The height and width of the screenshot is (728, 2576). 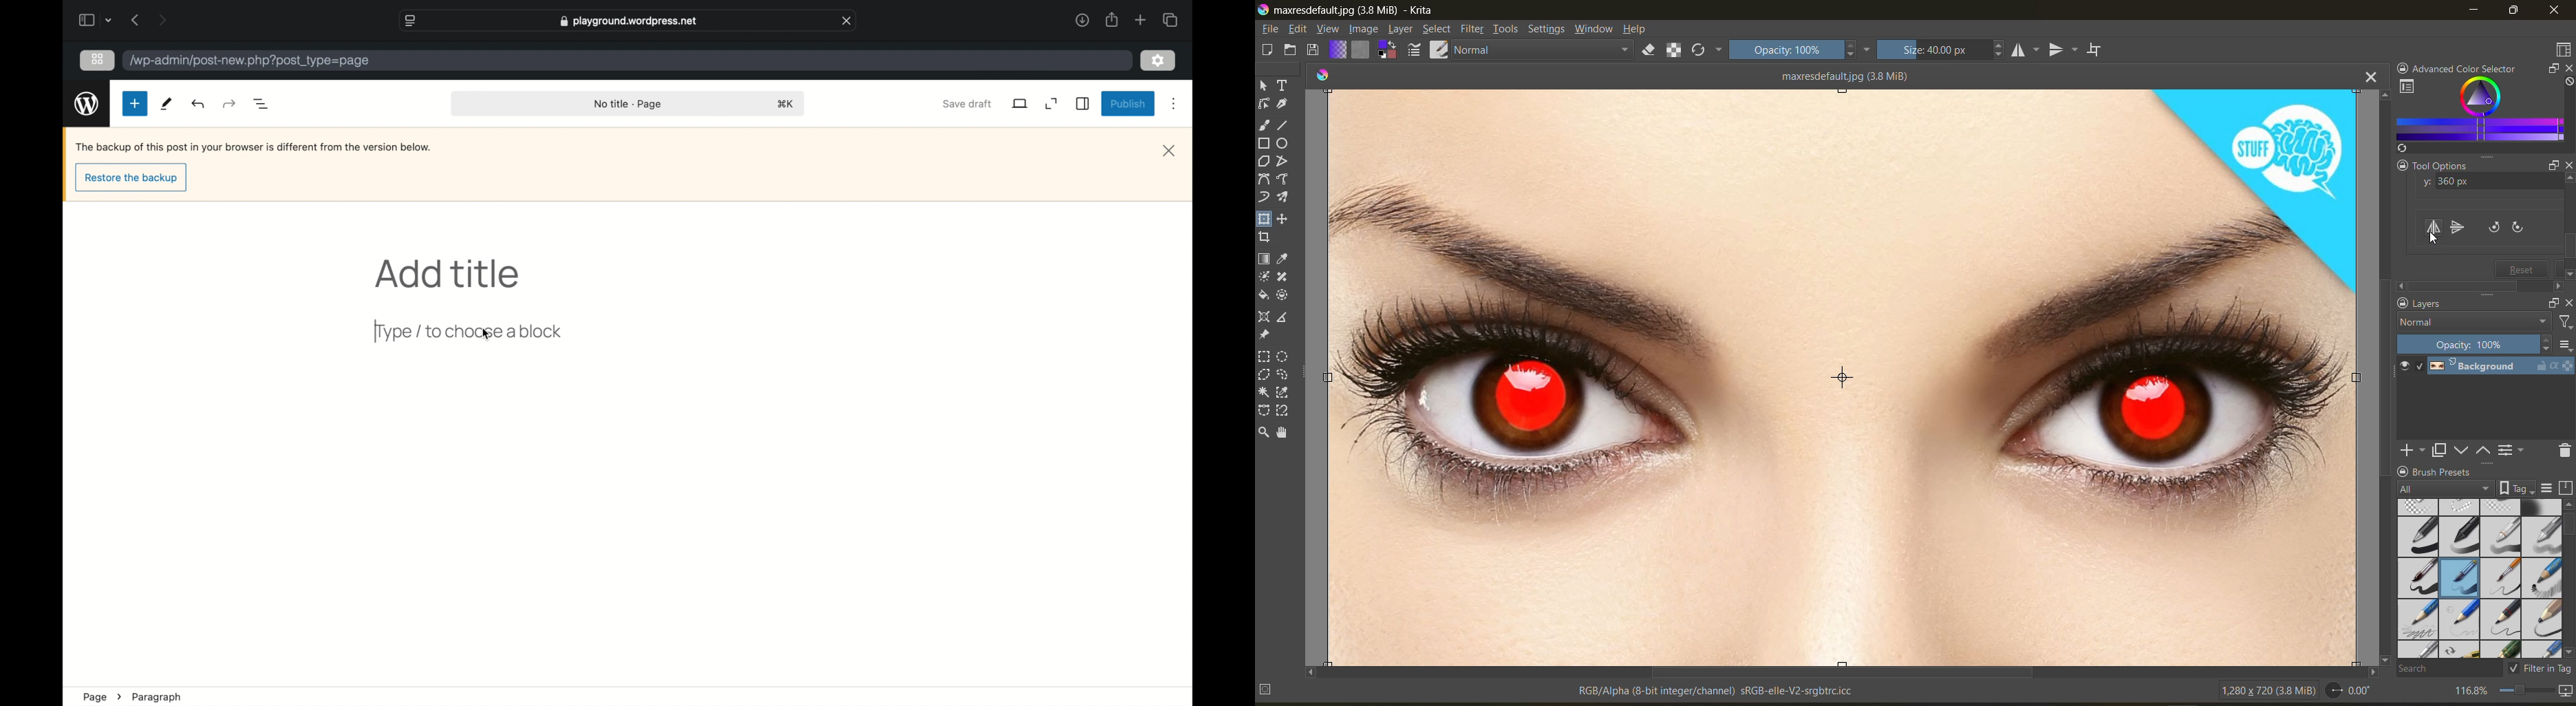 What do you see at coordinates (2554, 12) in the screenshot?
I see `close` at bounding box center [2554, 12].